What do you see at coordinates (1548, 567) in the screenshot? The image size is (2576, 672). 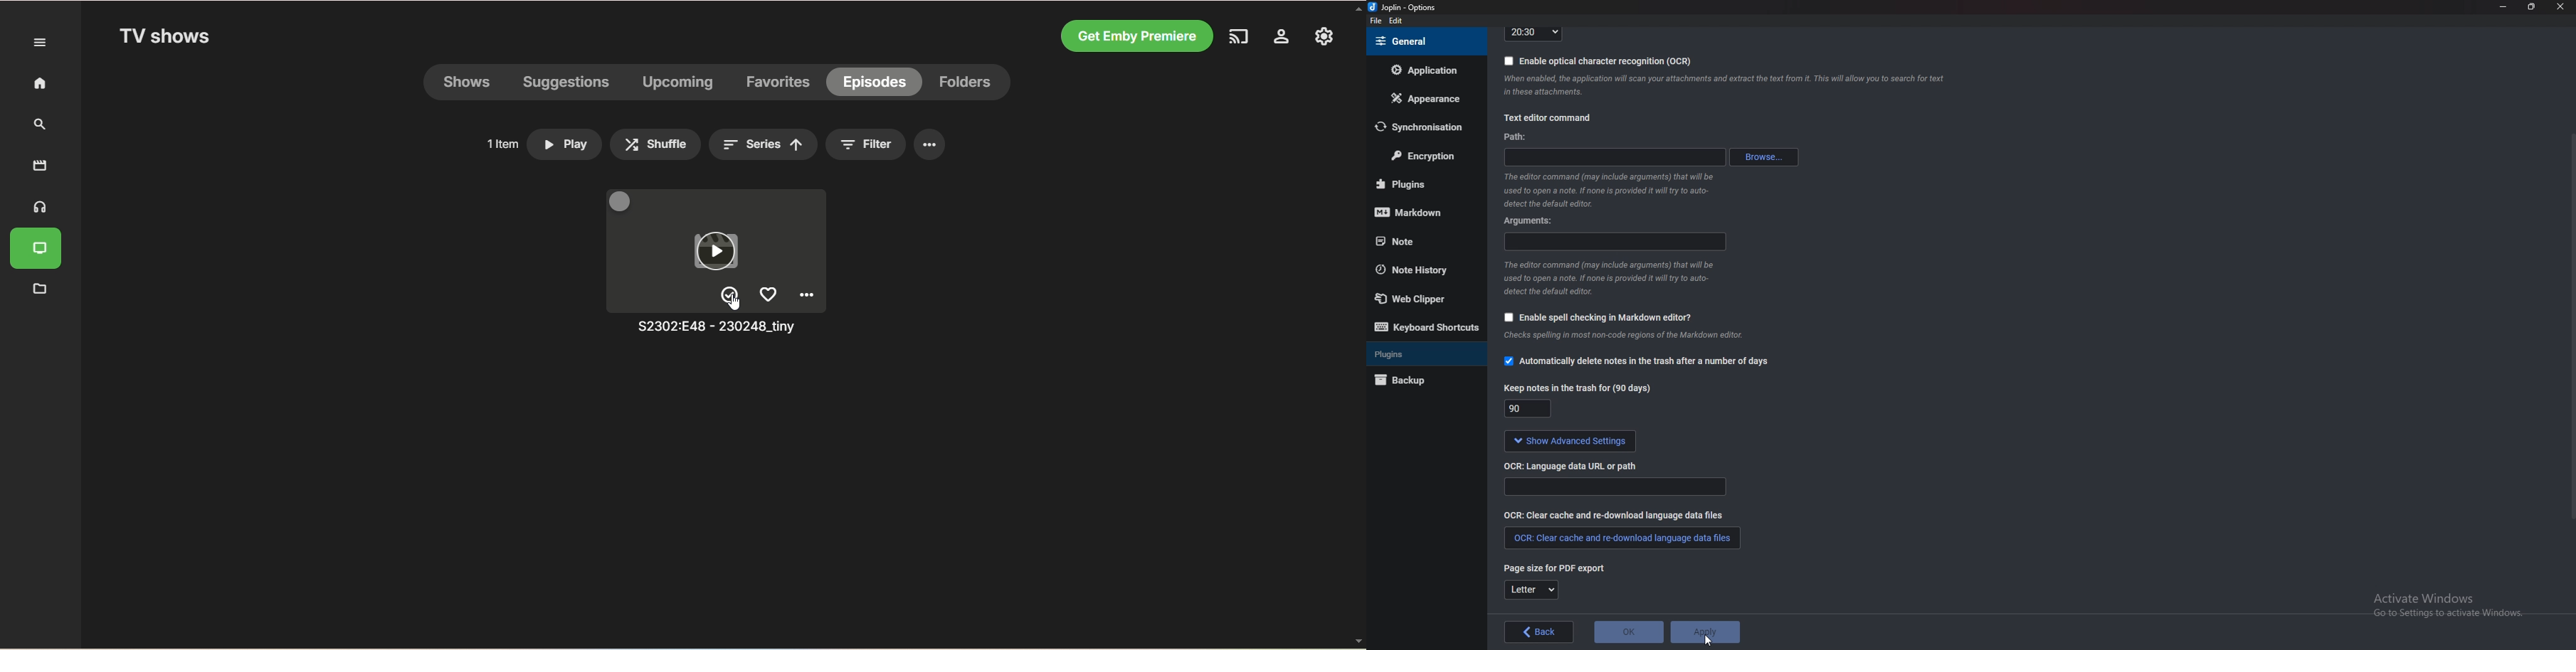 I see `Page size for P D F export` at bounding box center [1548, 567].